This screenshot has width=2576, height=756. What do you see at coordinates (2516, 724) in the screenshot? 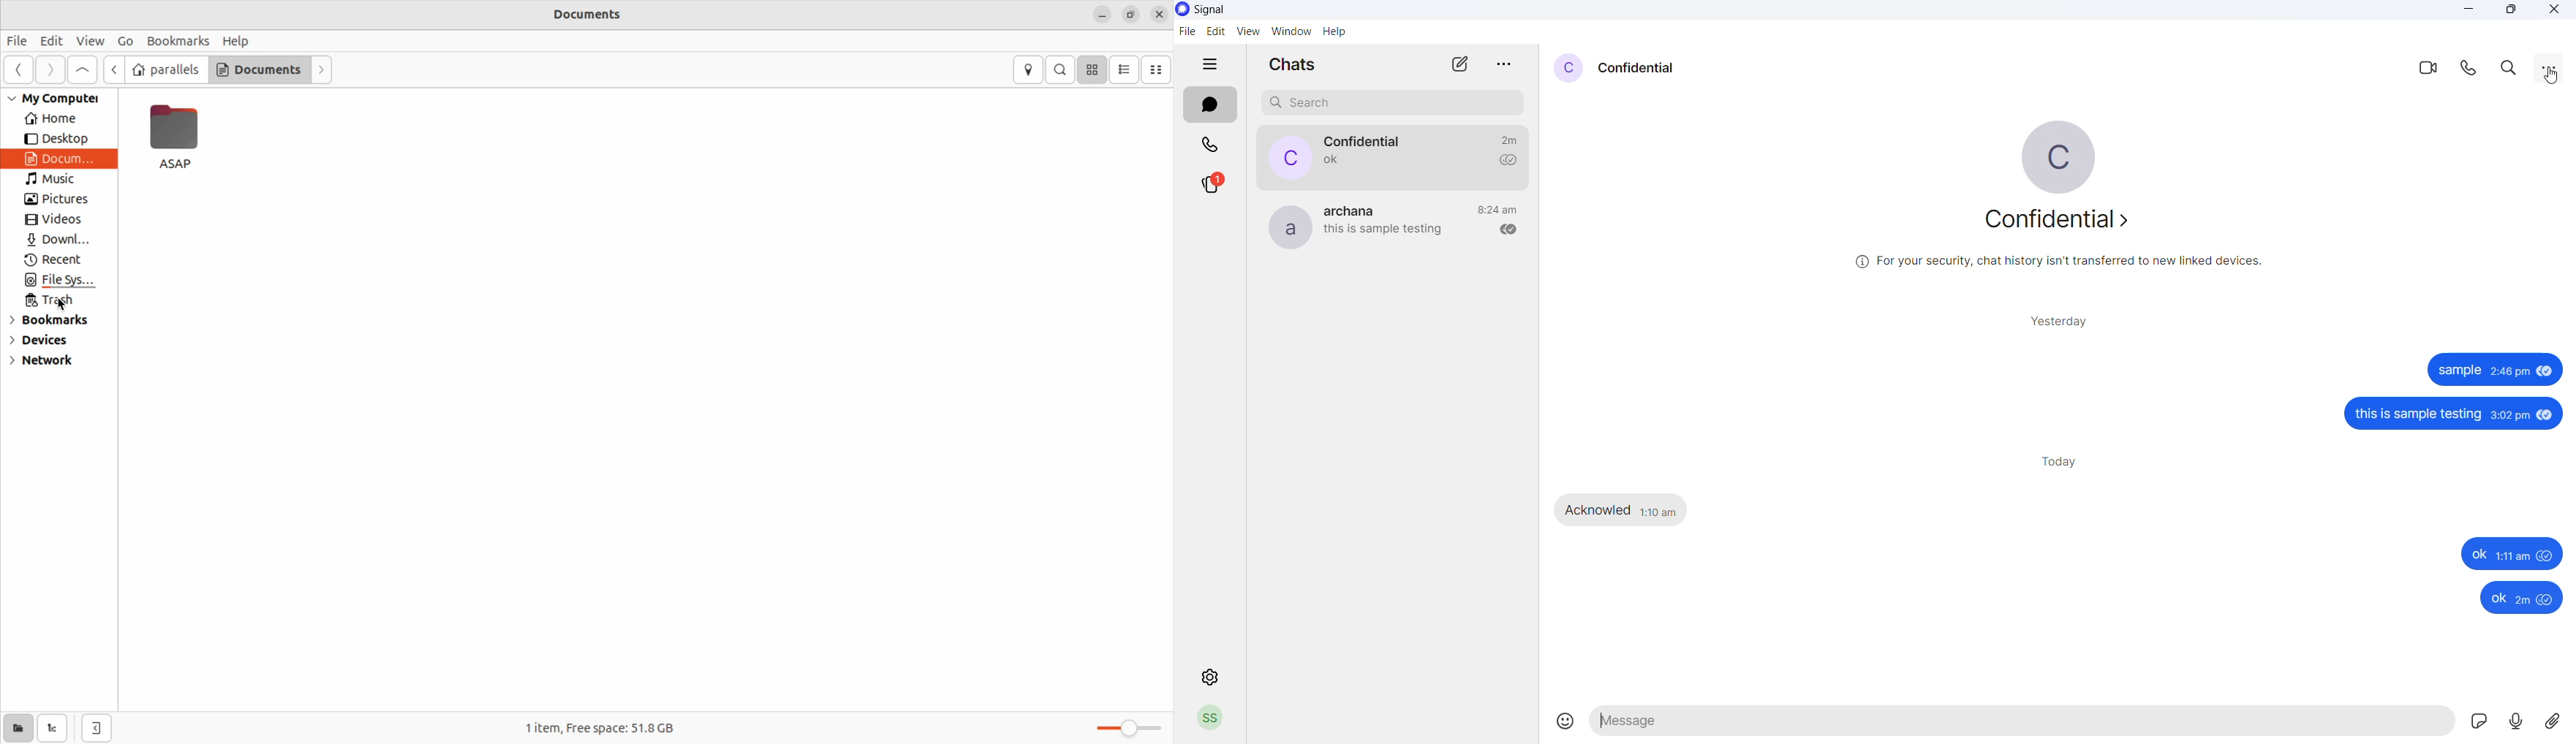
I see `voice note` at bounding box center [2516, 724].